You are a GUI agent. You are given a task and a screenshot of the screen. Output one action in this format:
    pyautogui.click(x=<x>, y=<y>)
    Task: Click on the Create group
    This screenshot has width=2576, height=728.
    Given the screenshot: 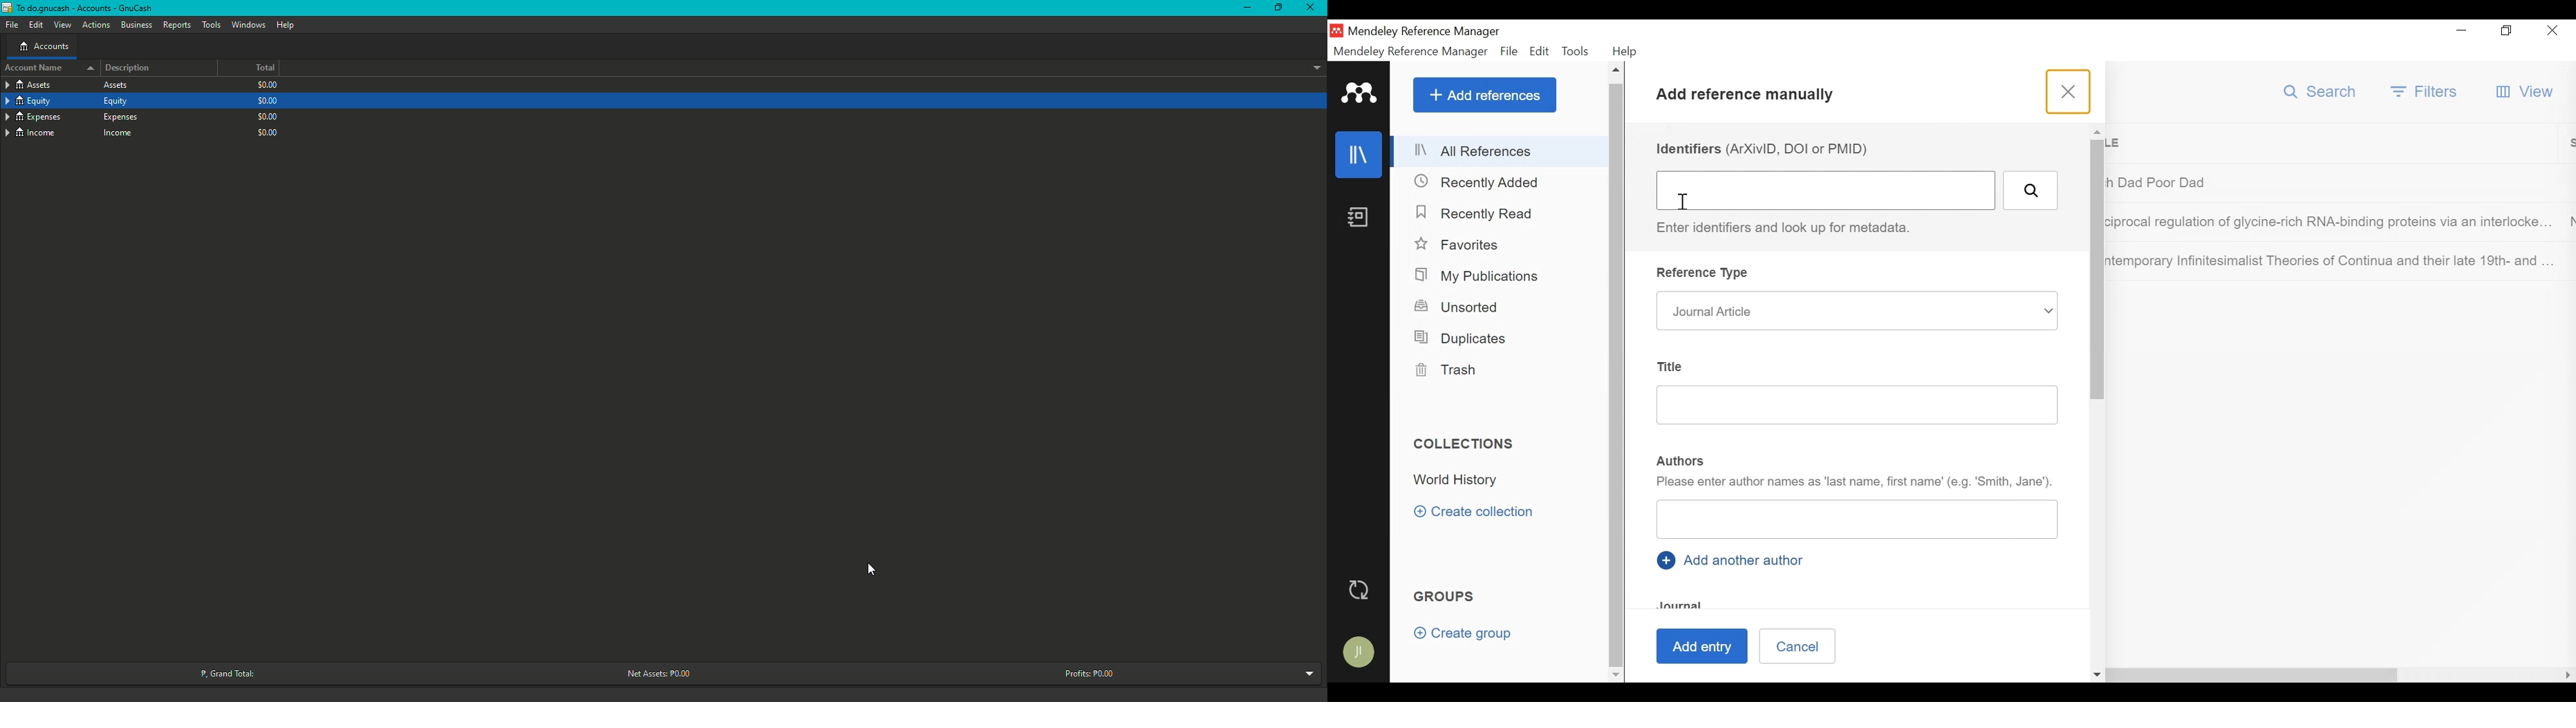 What is the action you would take?
    pyautogui.click(x=1463, y=634)
    